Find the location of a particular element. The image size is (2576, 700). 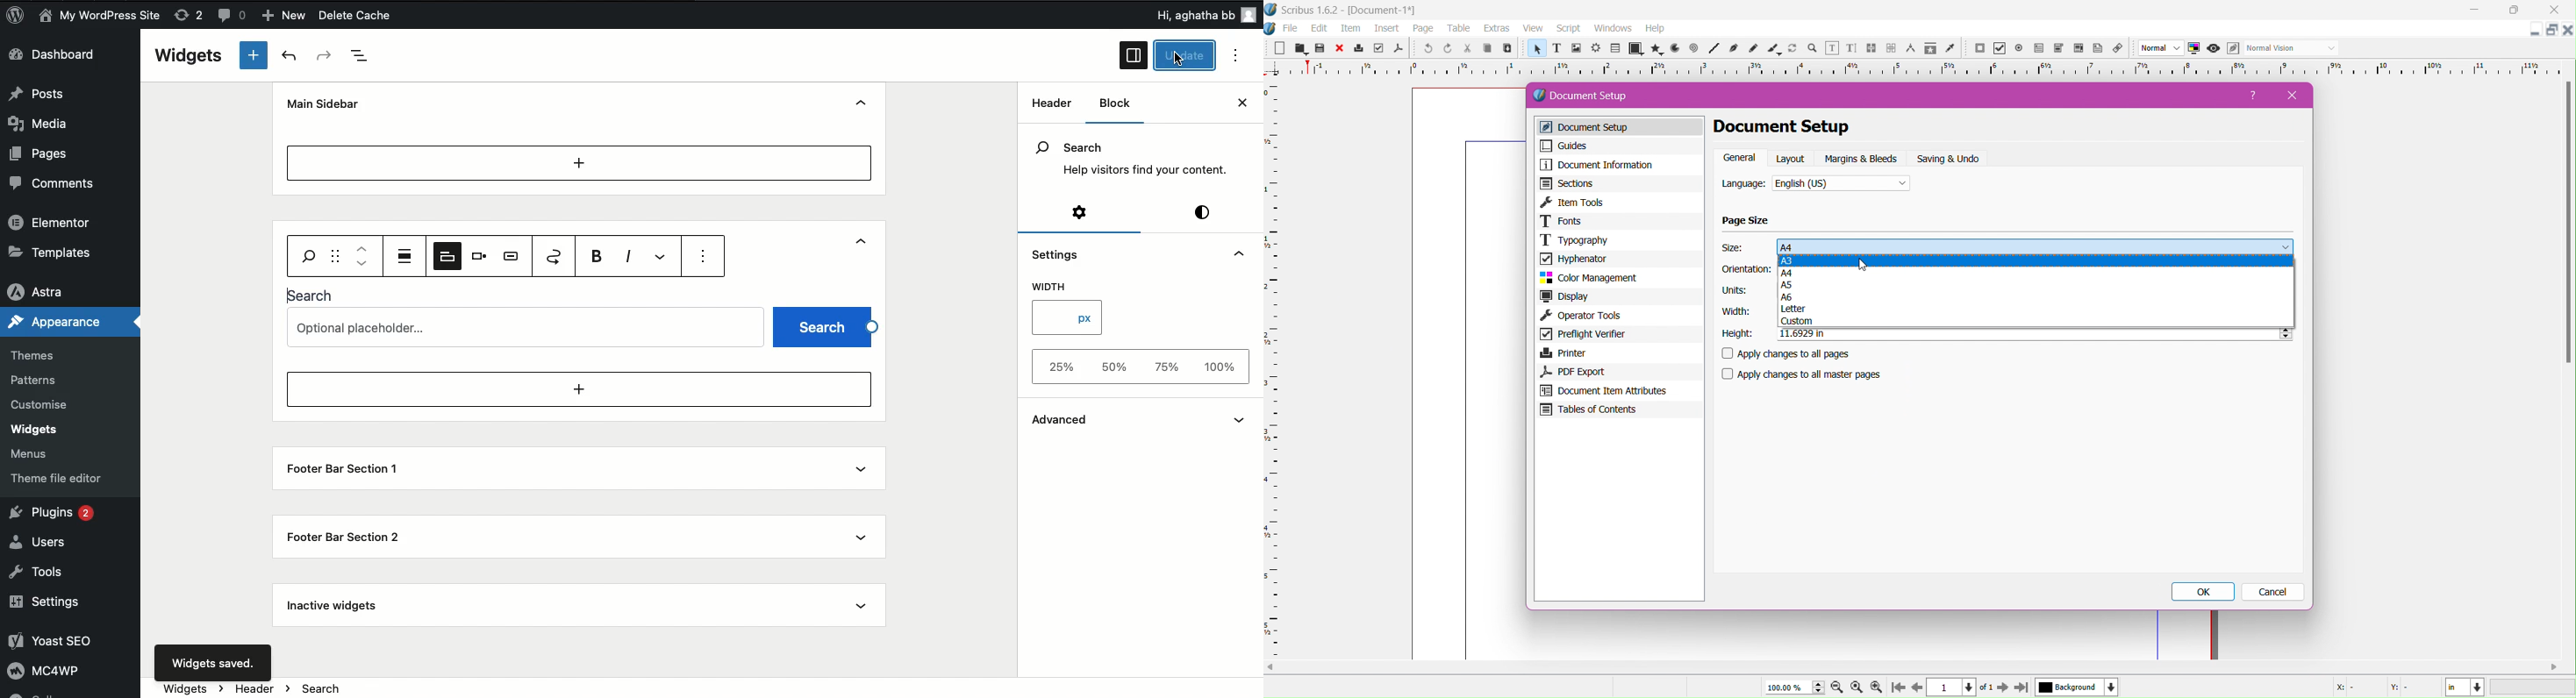

progress bar is located at coordinates (2534, 688).